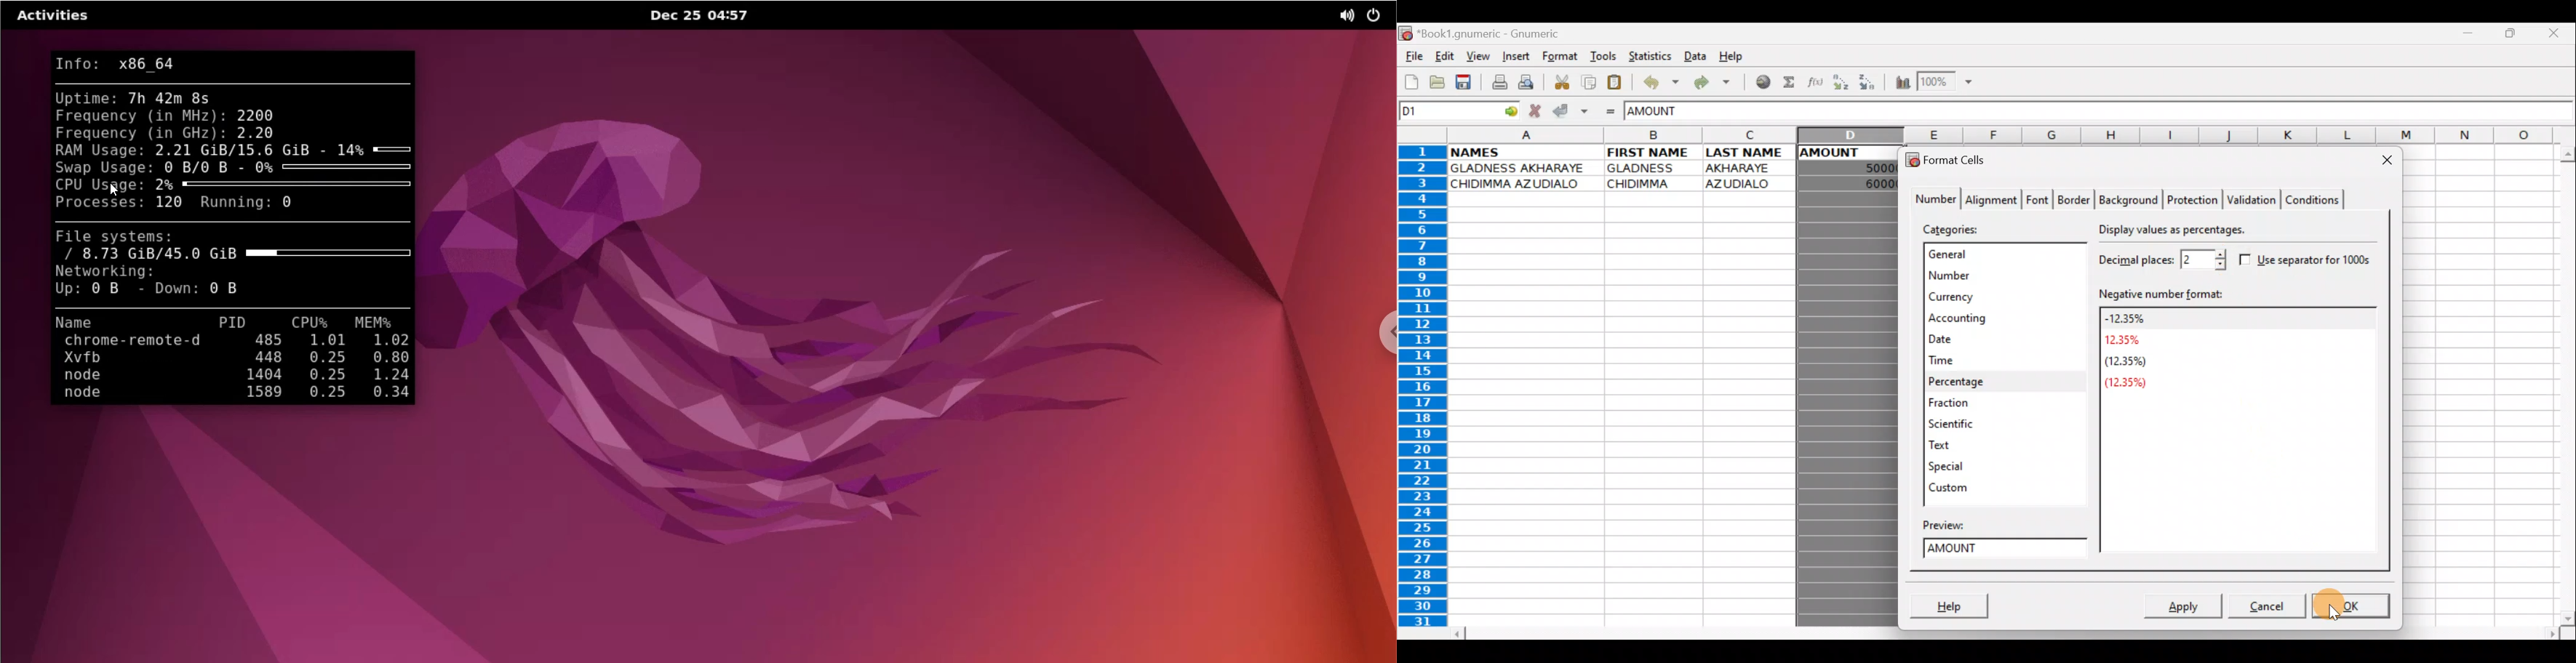  I want to click on Border, so click(2076, 198).